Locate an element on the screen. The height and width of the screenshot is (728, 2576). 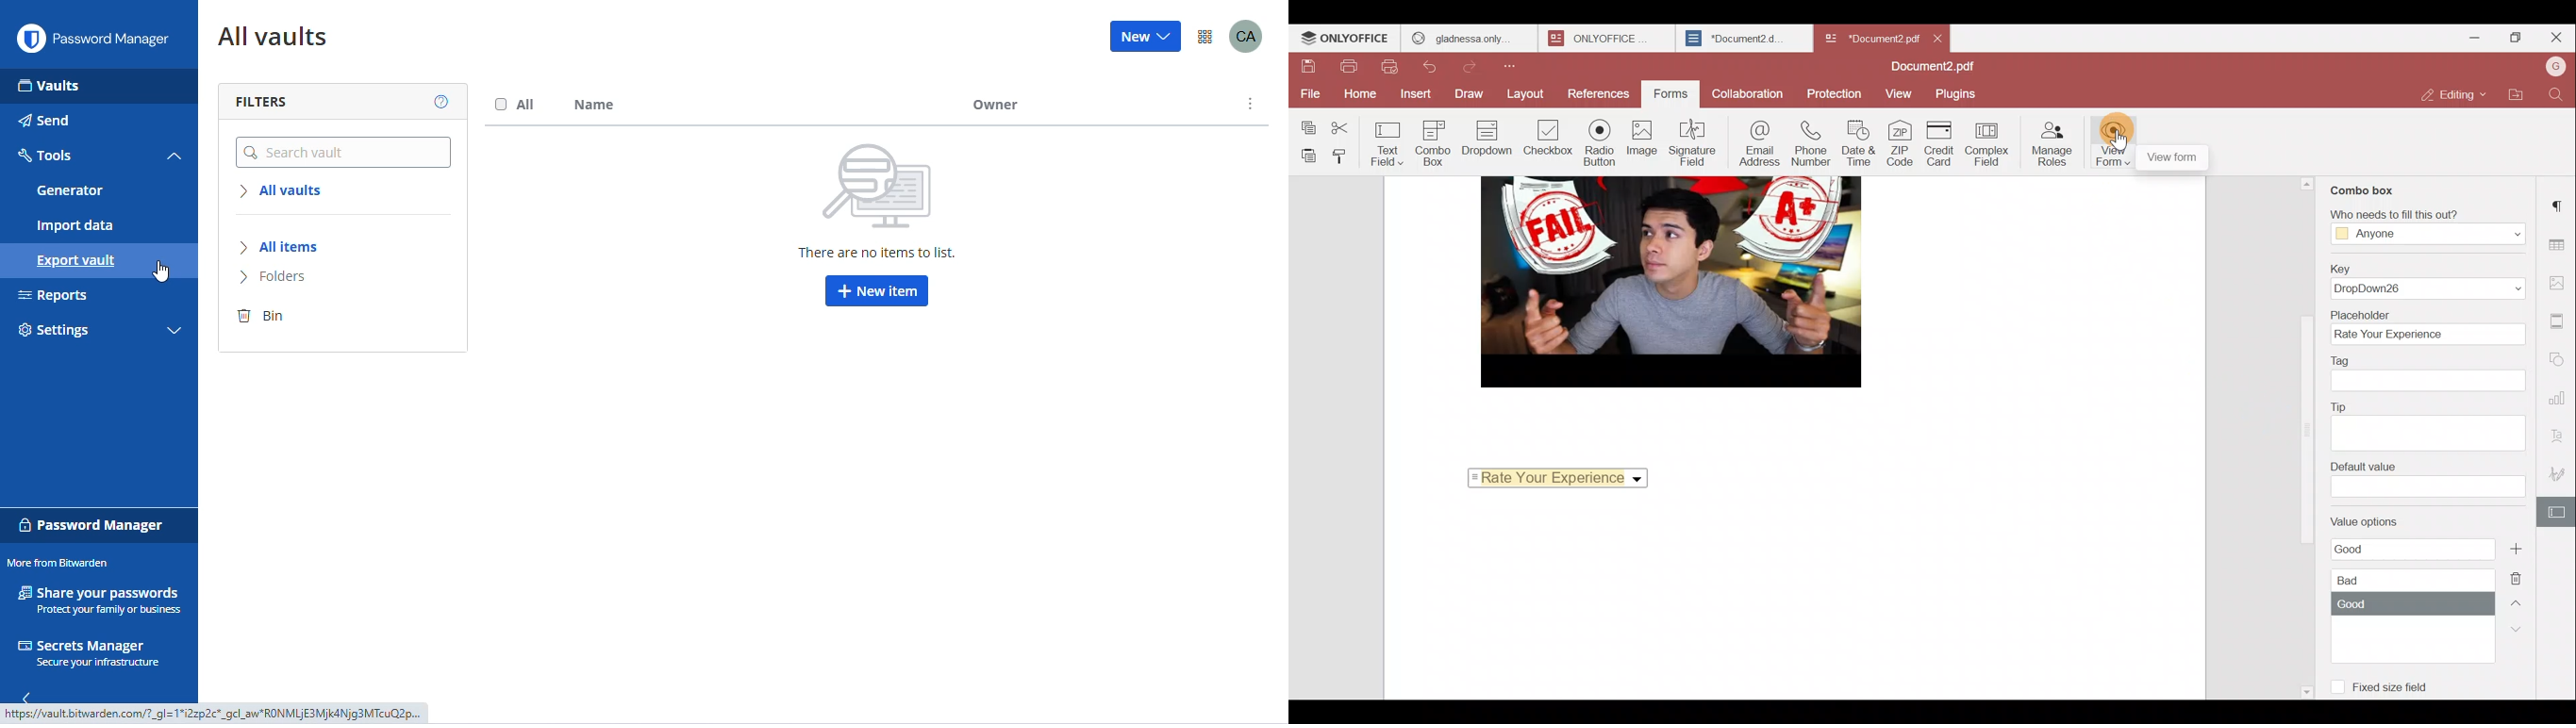
Undo is located at coordinates (1433, 66).